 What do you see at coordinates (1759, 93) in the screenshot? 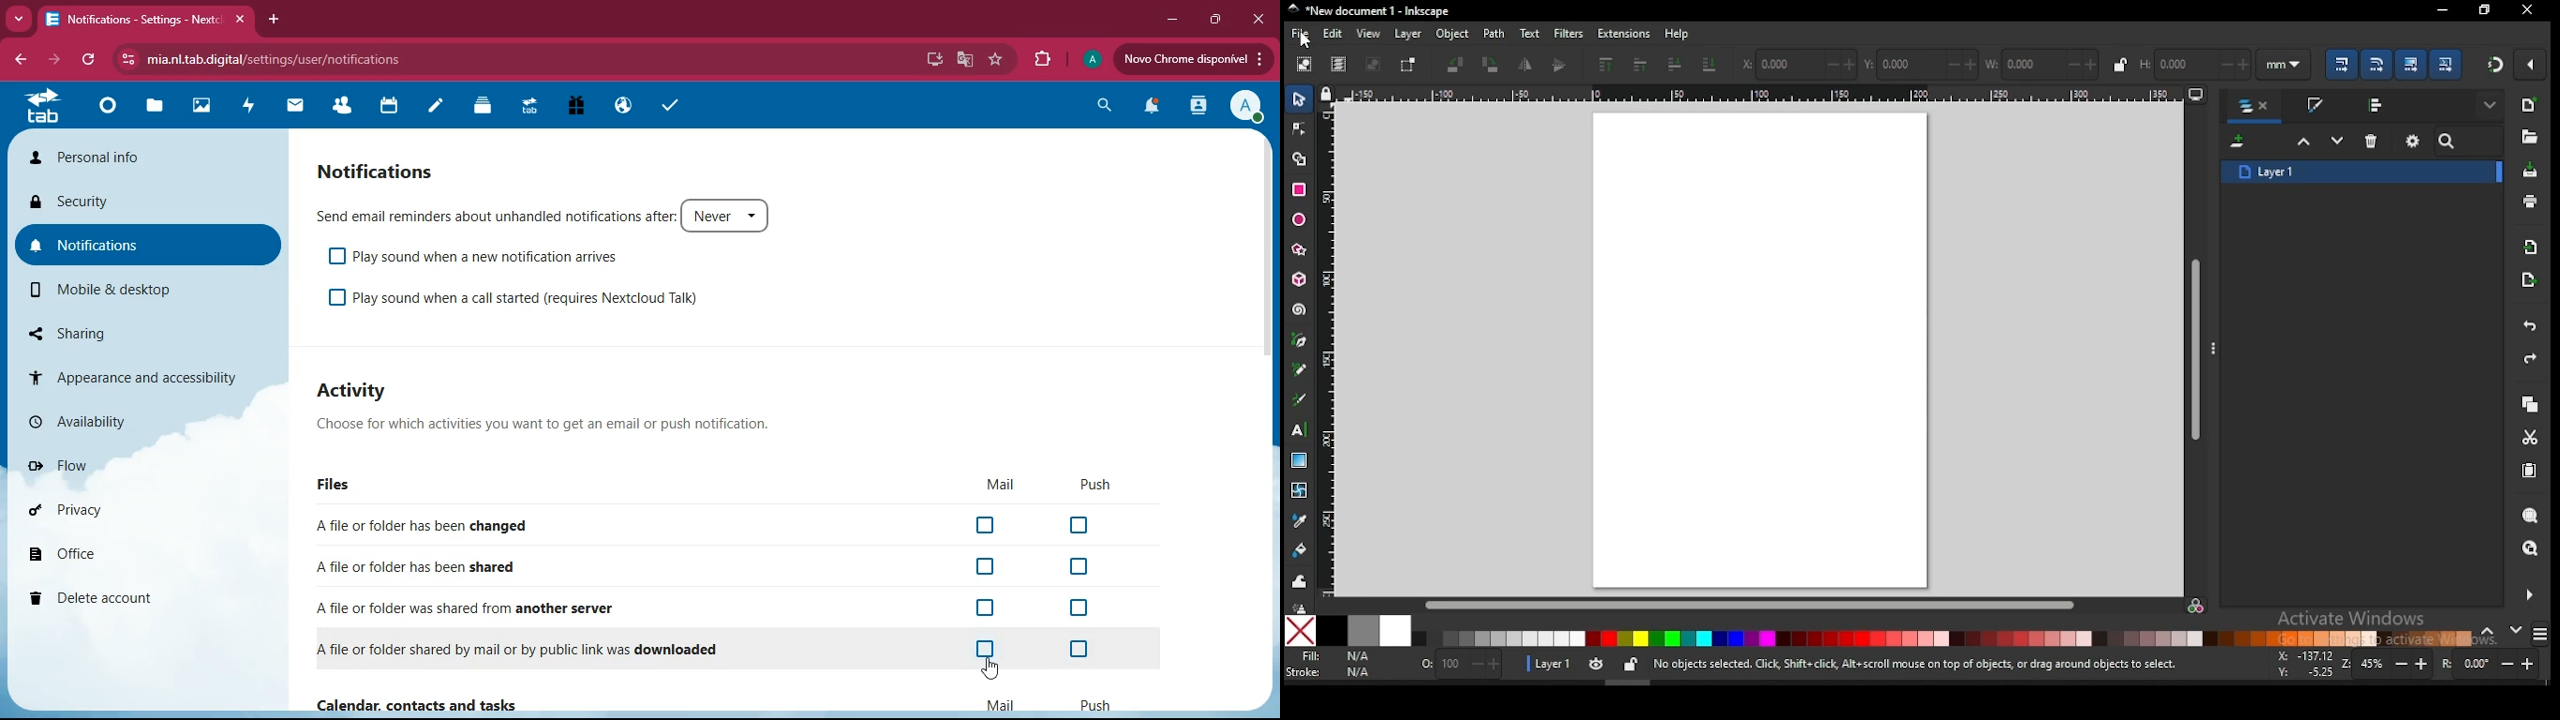
I see `horizontal ruler` at bounding box center [1759, 93].